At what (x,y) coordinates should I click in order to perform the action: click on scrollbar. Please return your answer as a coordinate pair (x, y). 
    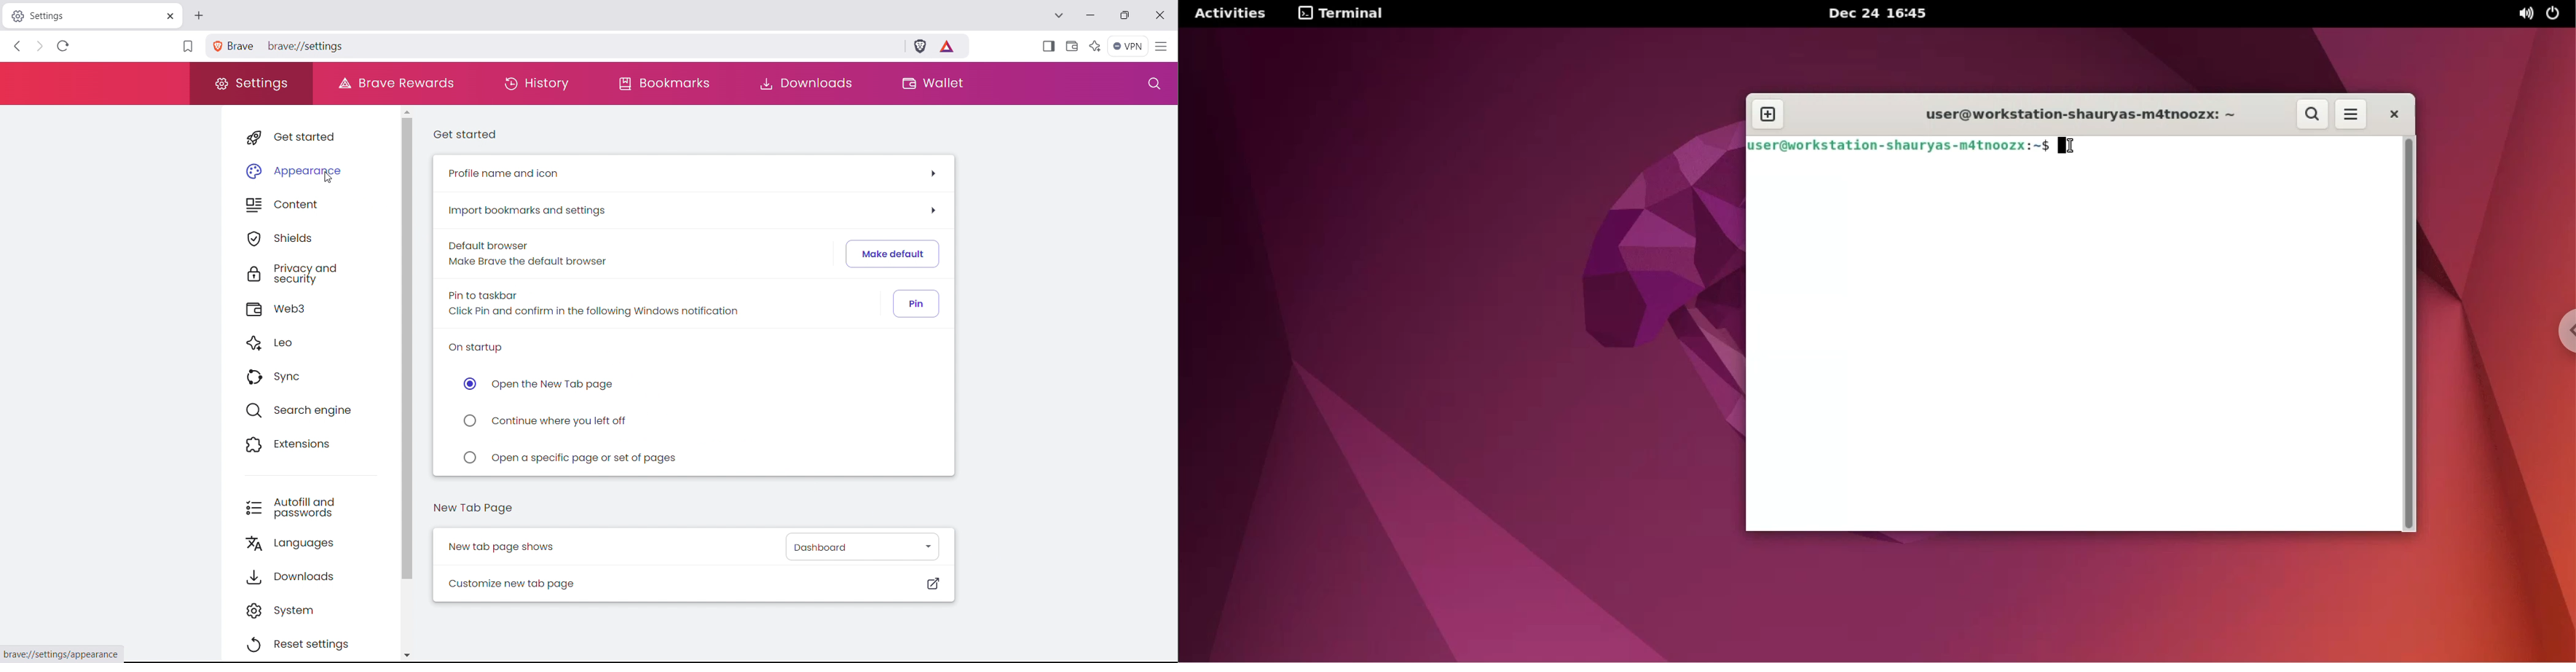
    Looking at the image, I should click on (412, 347).